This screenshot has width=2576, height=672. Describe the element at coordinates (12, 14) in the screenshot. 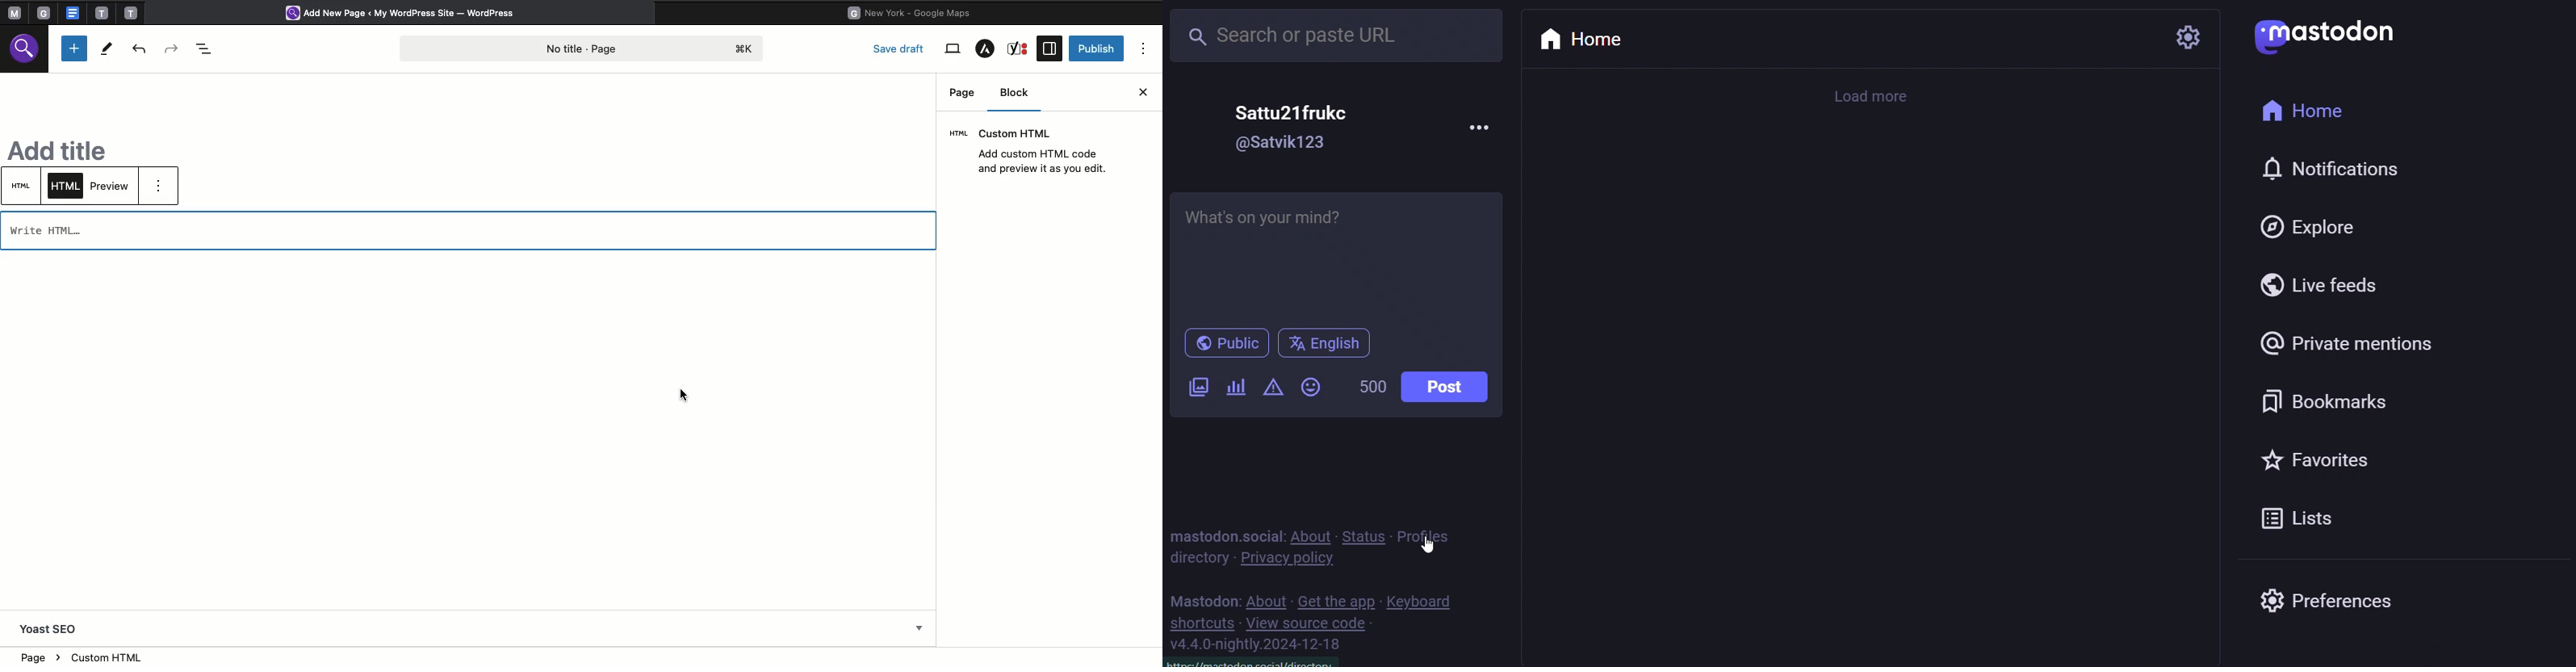

I see `Pinned tabs` at that location.